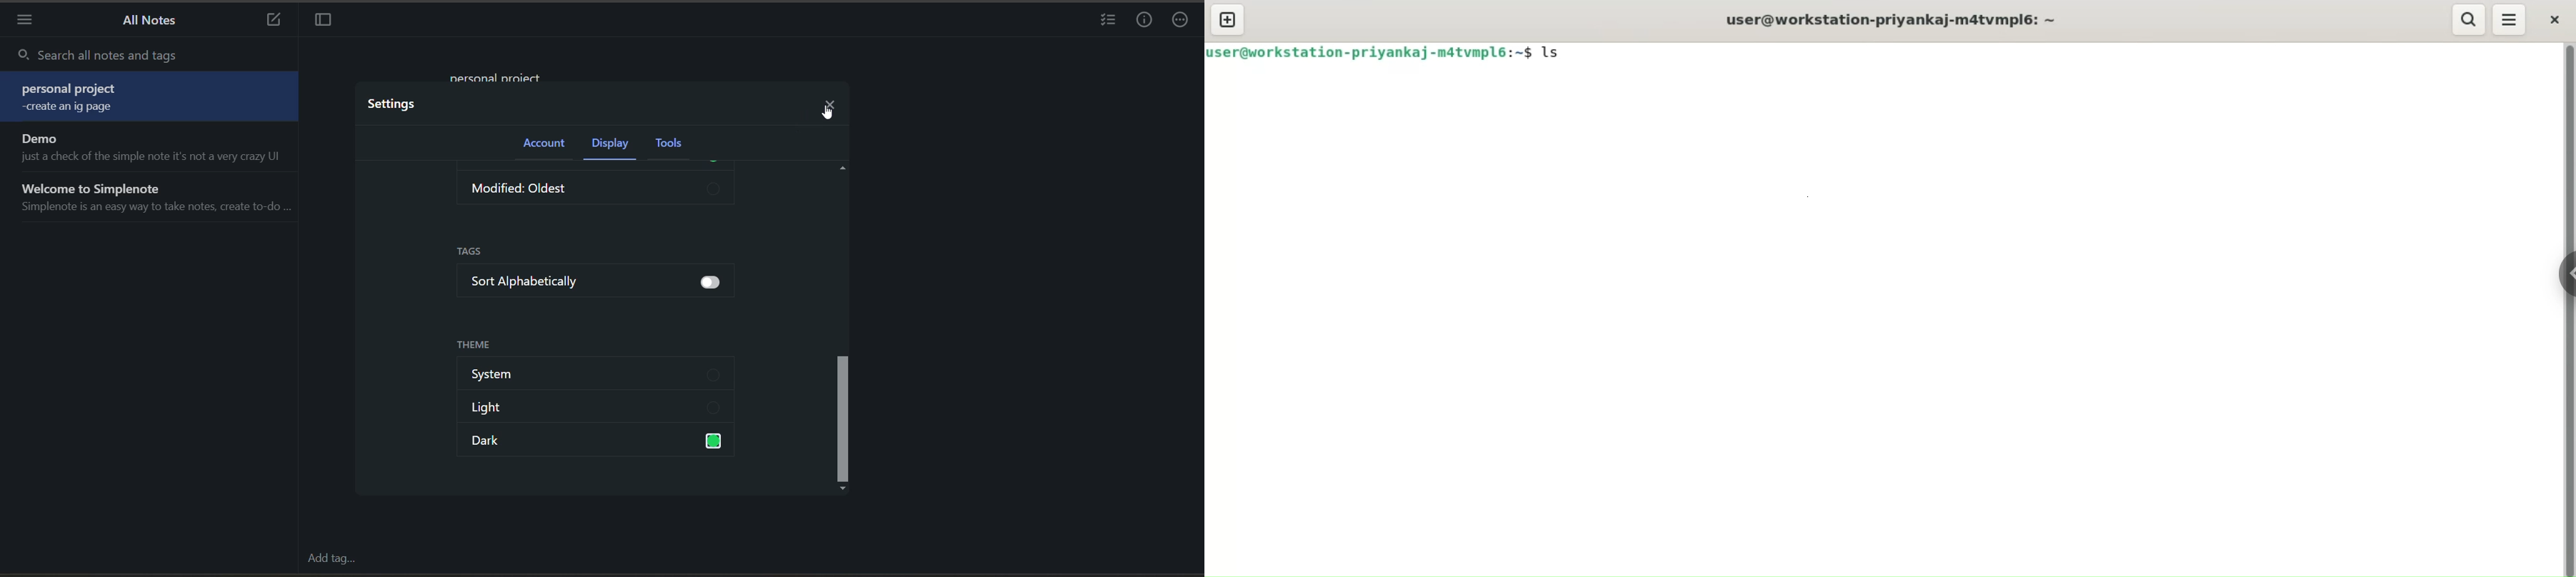 The image size is (2576, 588). I want to click on account, so click(543, 144).